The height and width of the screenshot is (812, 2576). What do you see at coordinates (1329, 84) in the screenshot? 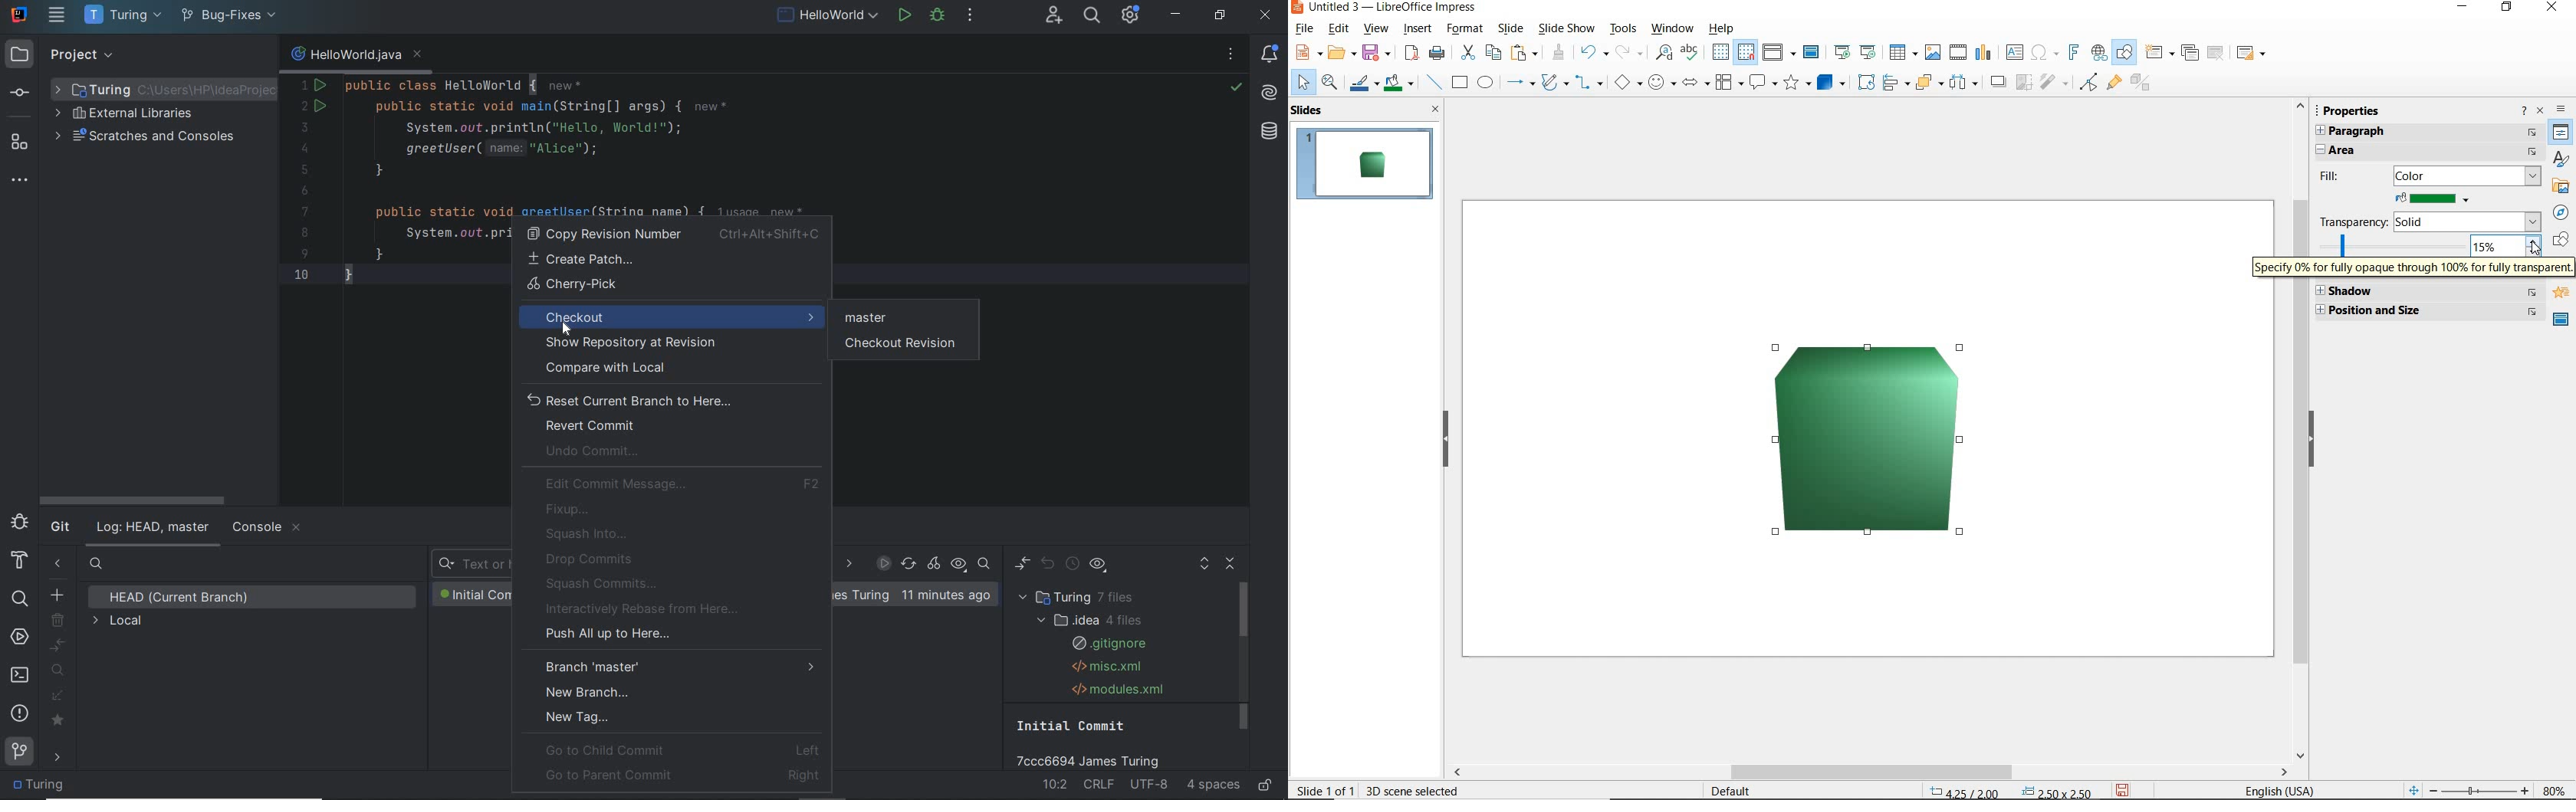
I see `zoom & pan` at bounding box center [1329, 84].